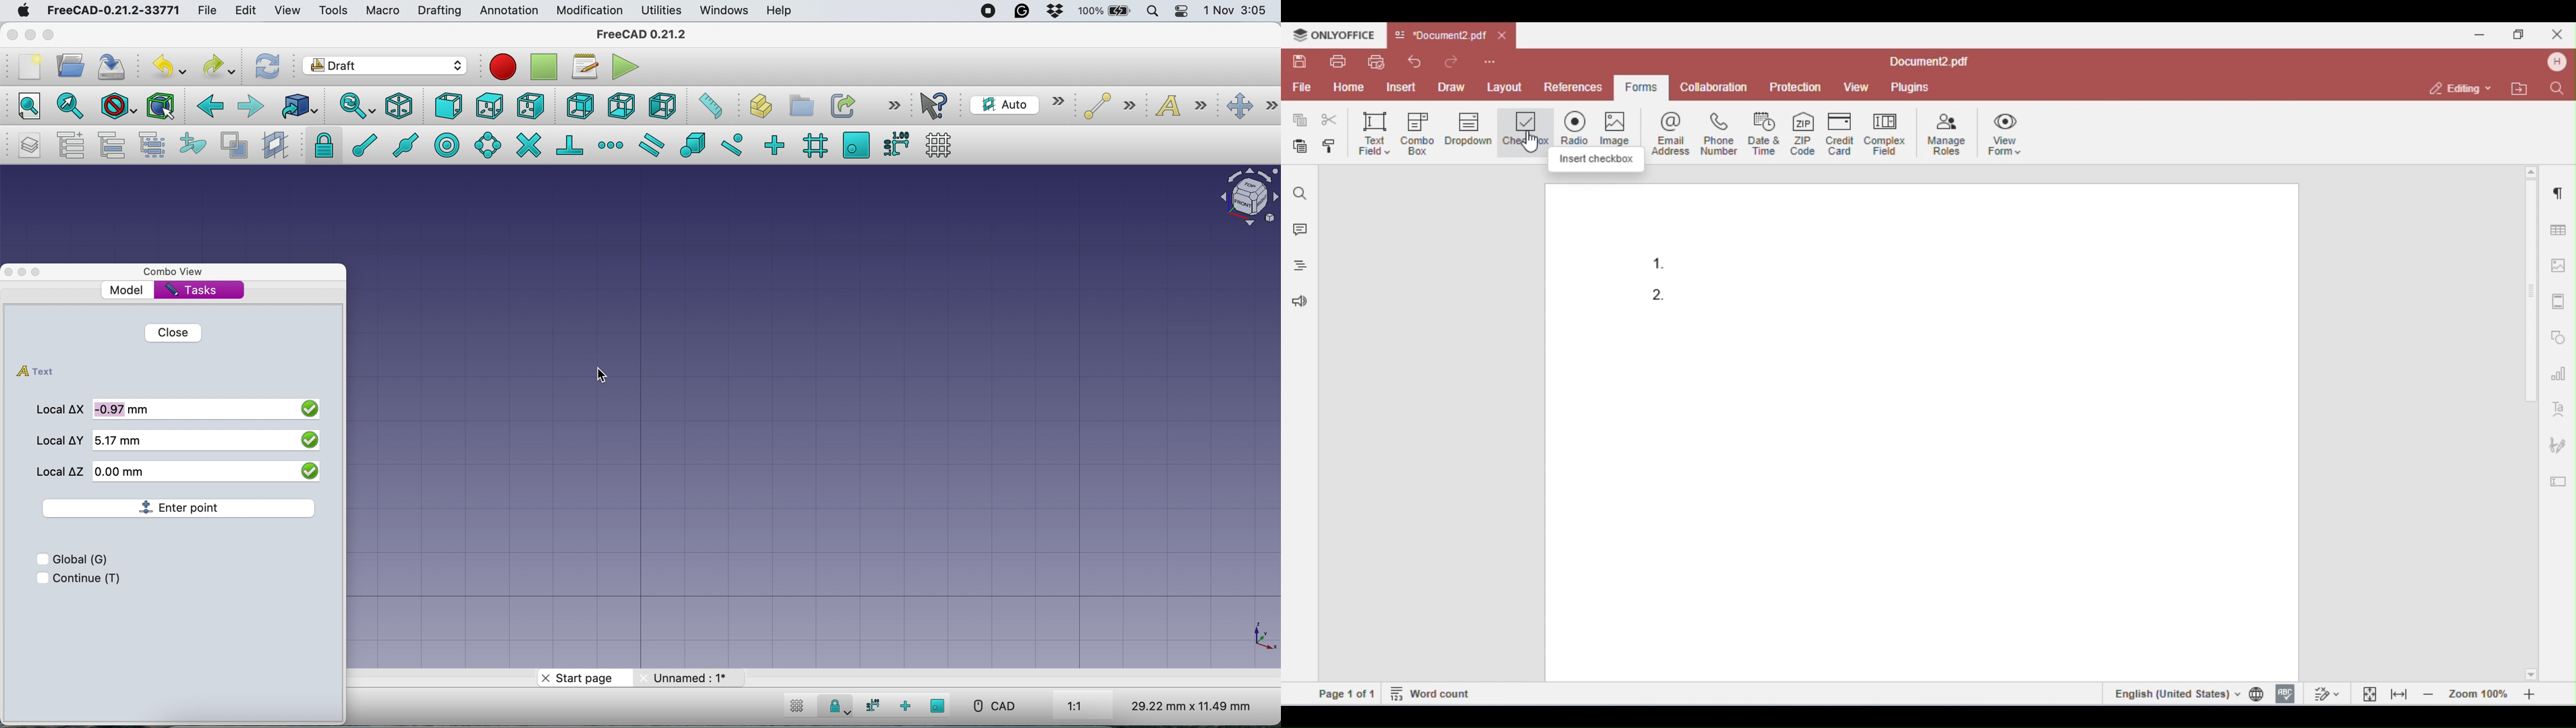  I want to click on save, so click(111, 65).